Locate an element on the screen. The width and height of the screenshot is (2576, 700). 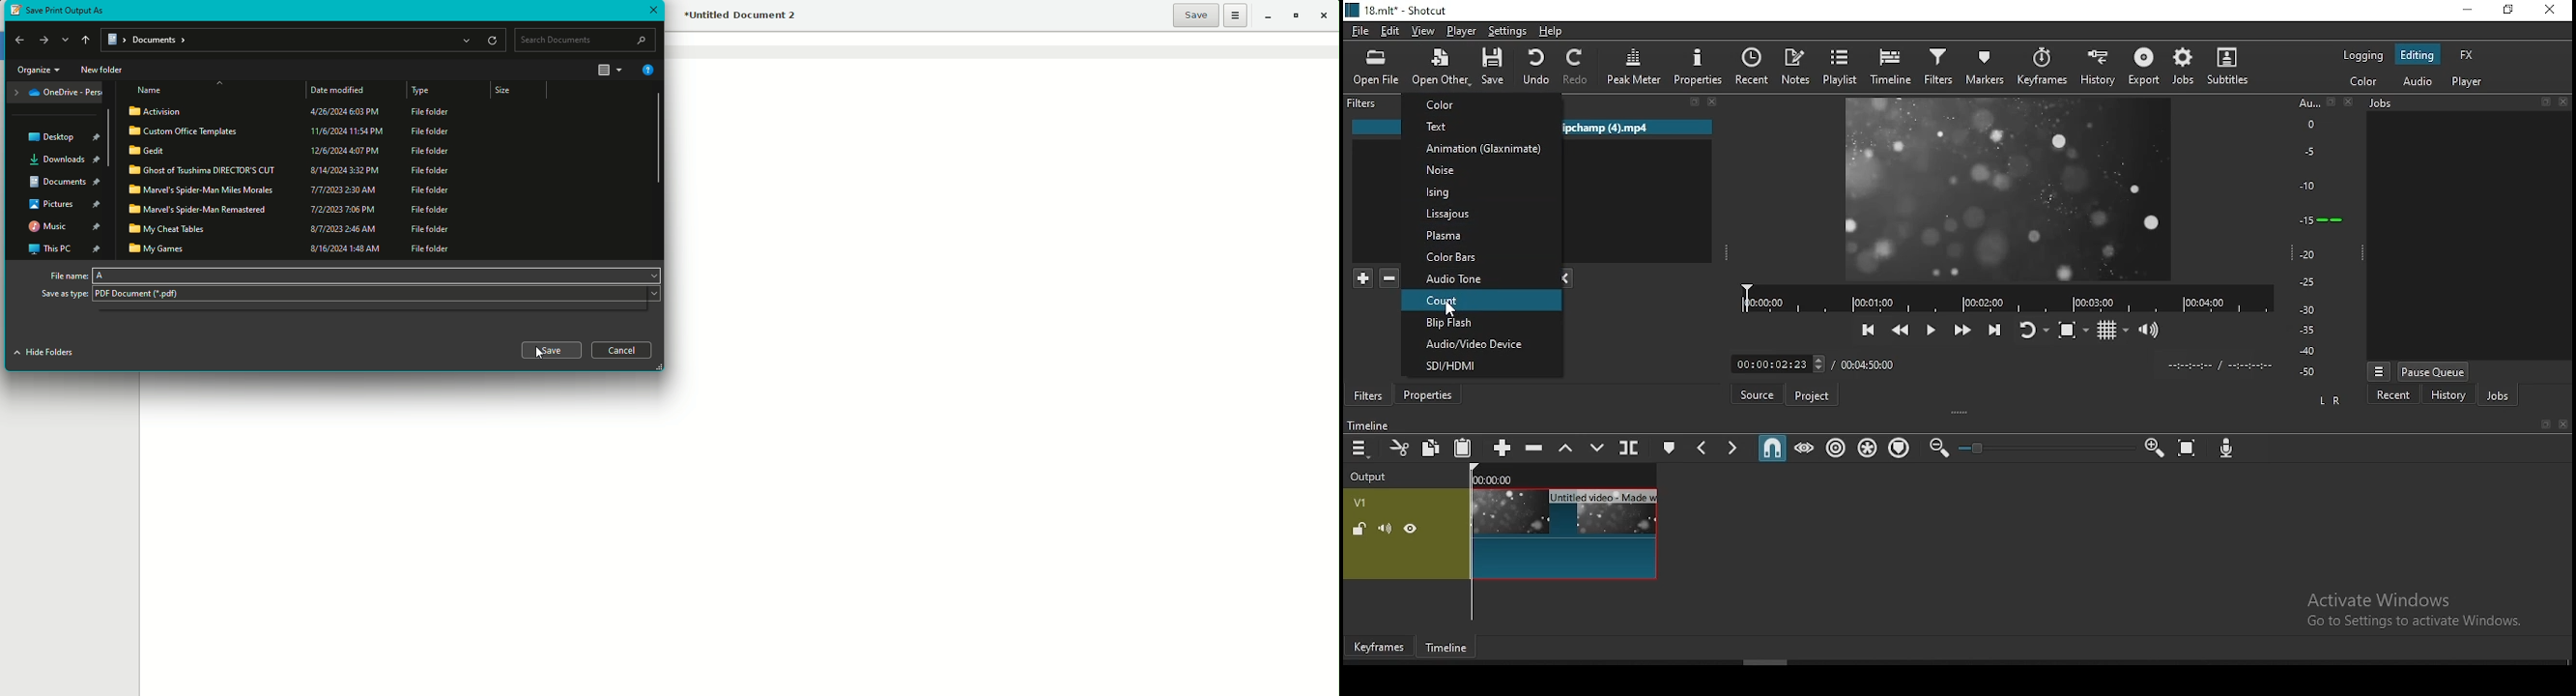
color bars is located at coordinates (1480, 257).